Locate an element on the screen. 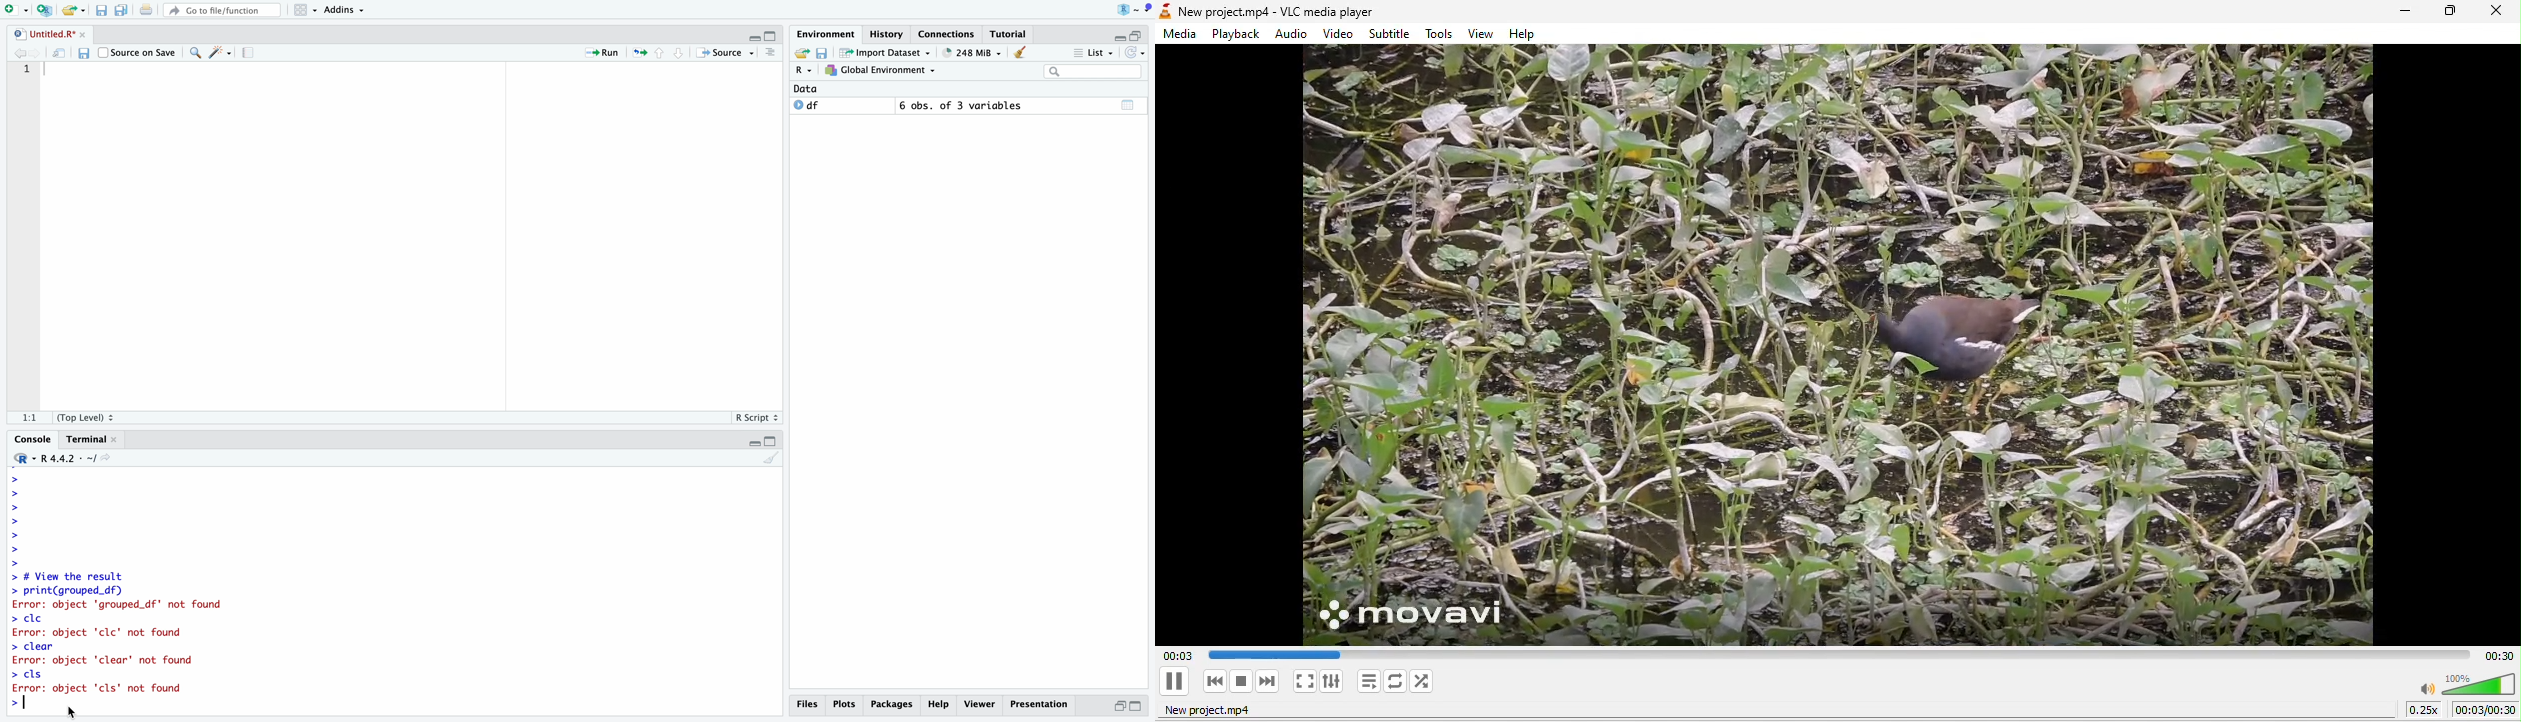  Import Dataset is located at coordinates (886, 52).